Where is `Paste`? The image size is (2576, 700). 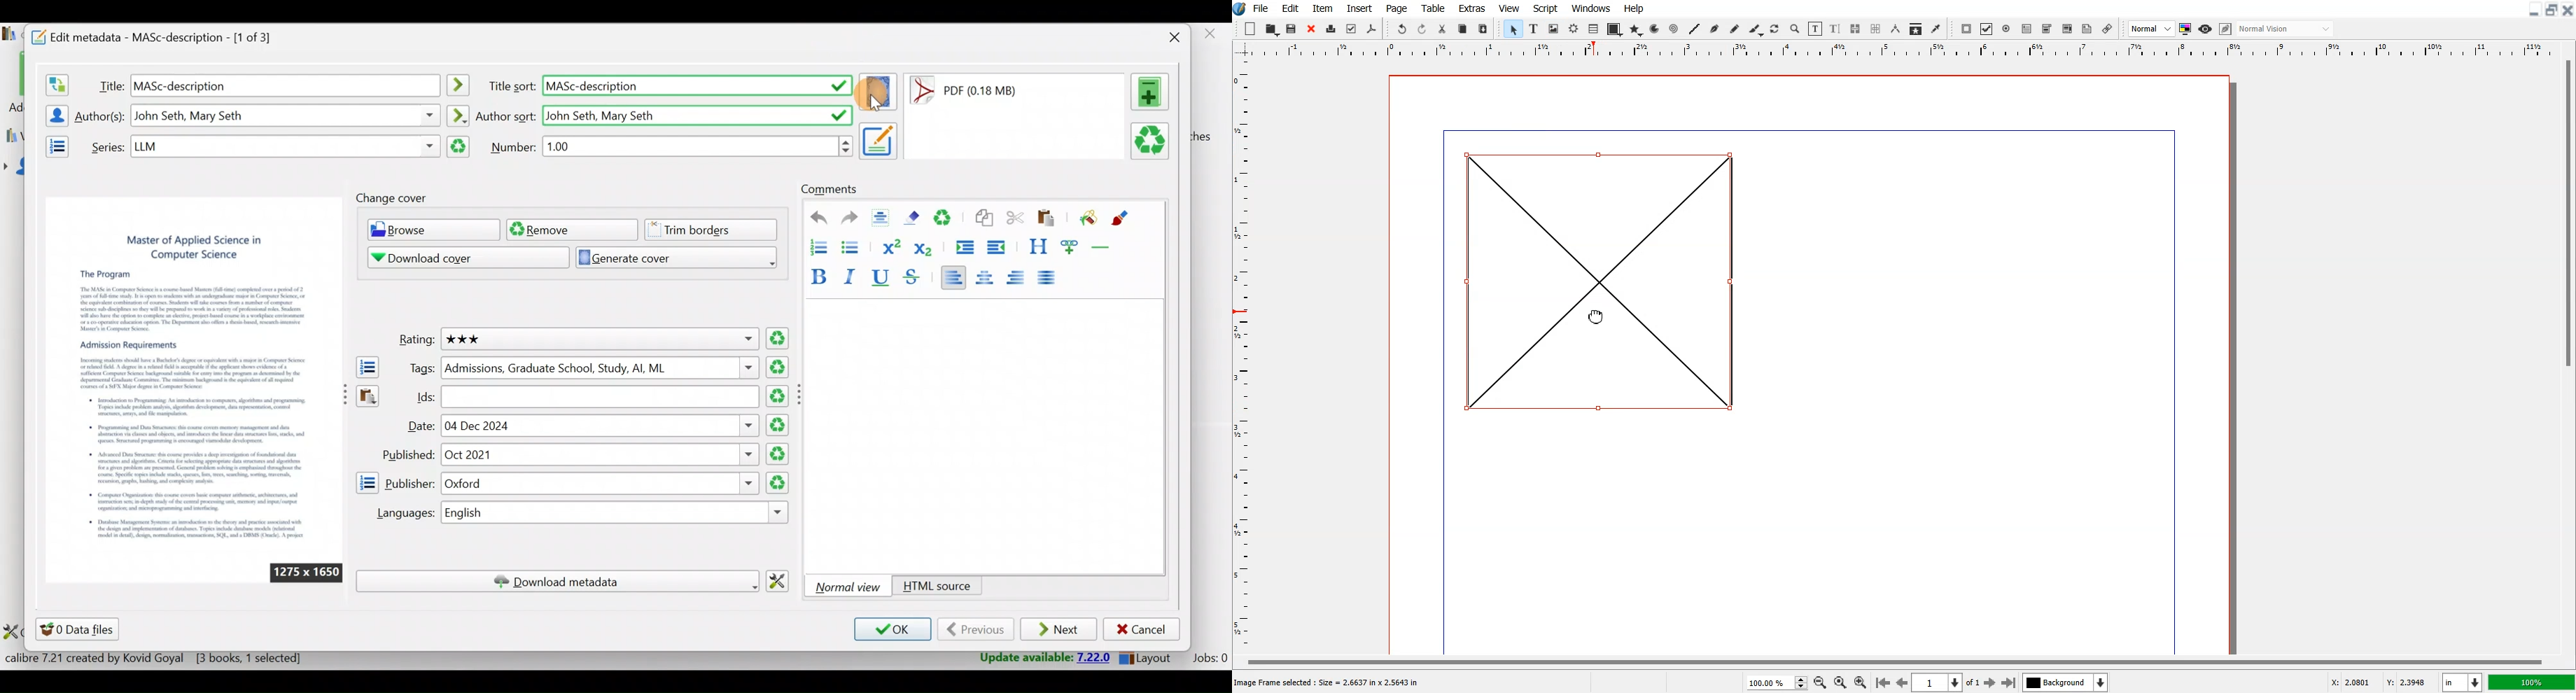
Paste is located at coordinates (1048, 219).